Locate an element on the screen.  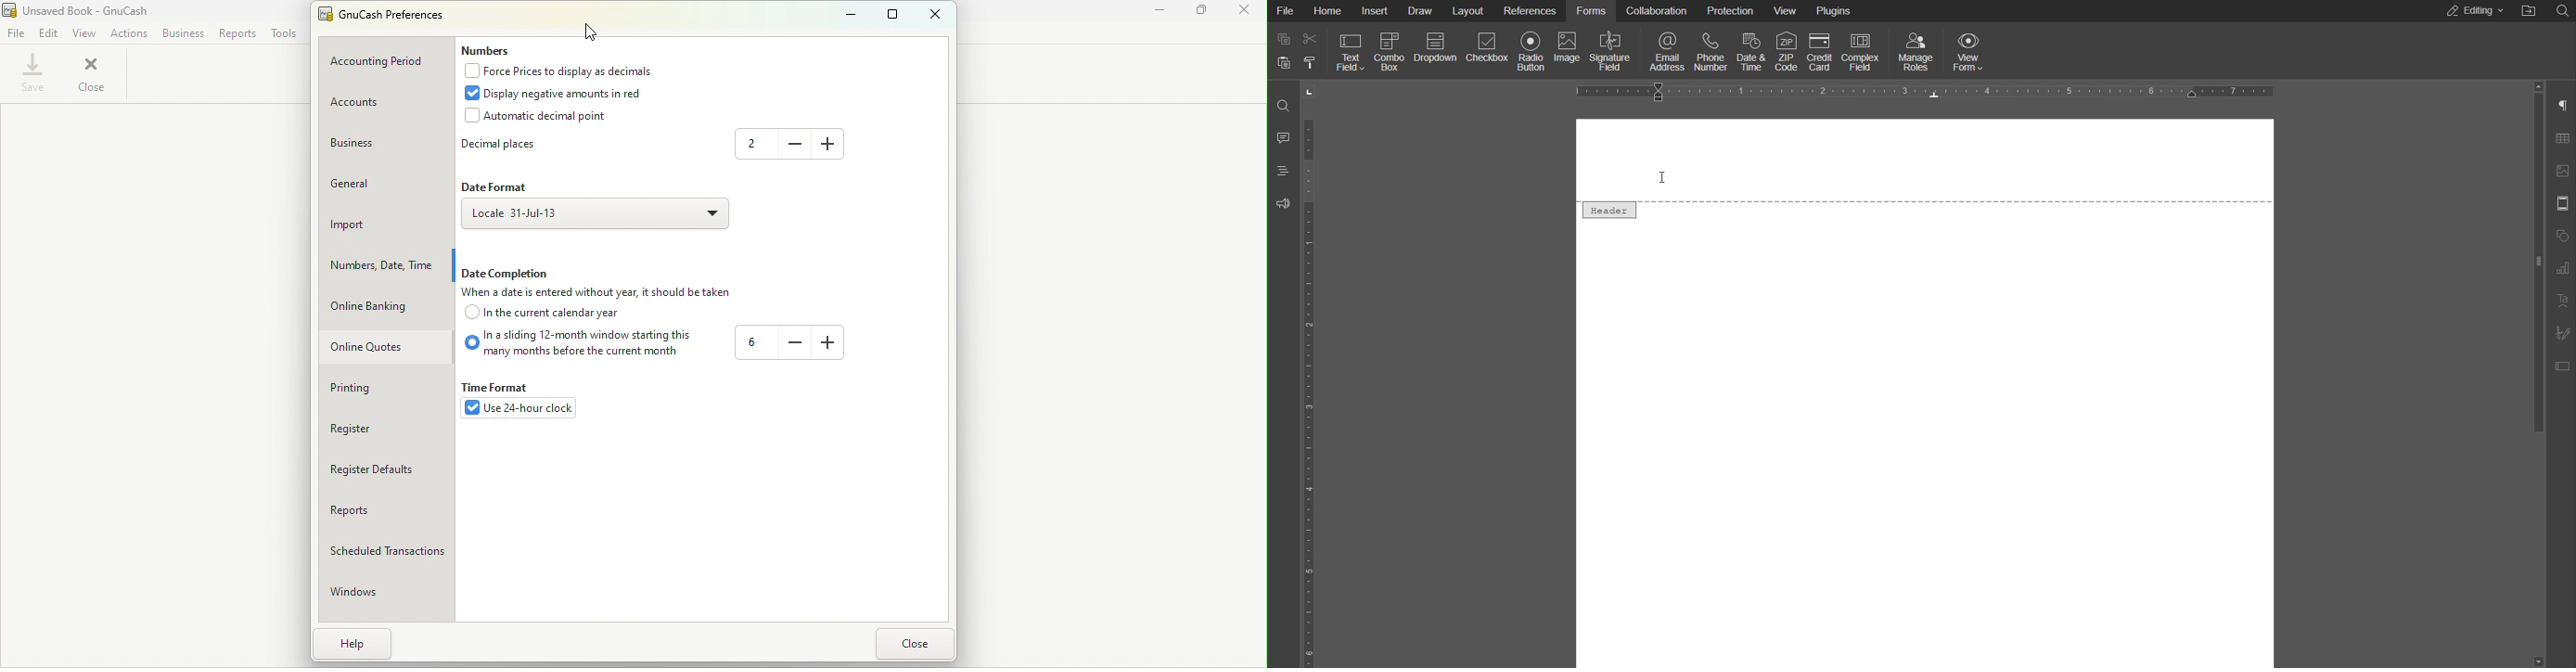
Account is located at coordinates (388, 103).